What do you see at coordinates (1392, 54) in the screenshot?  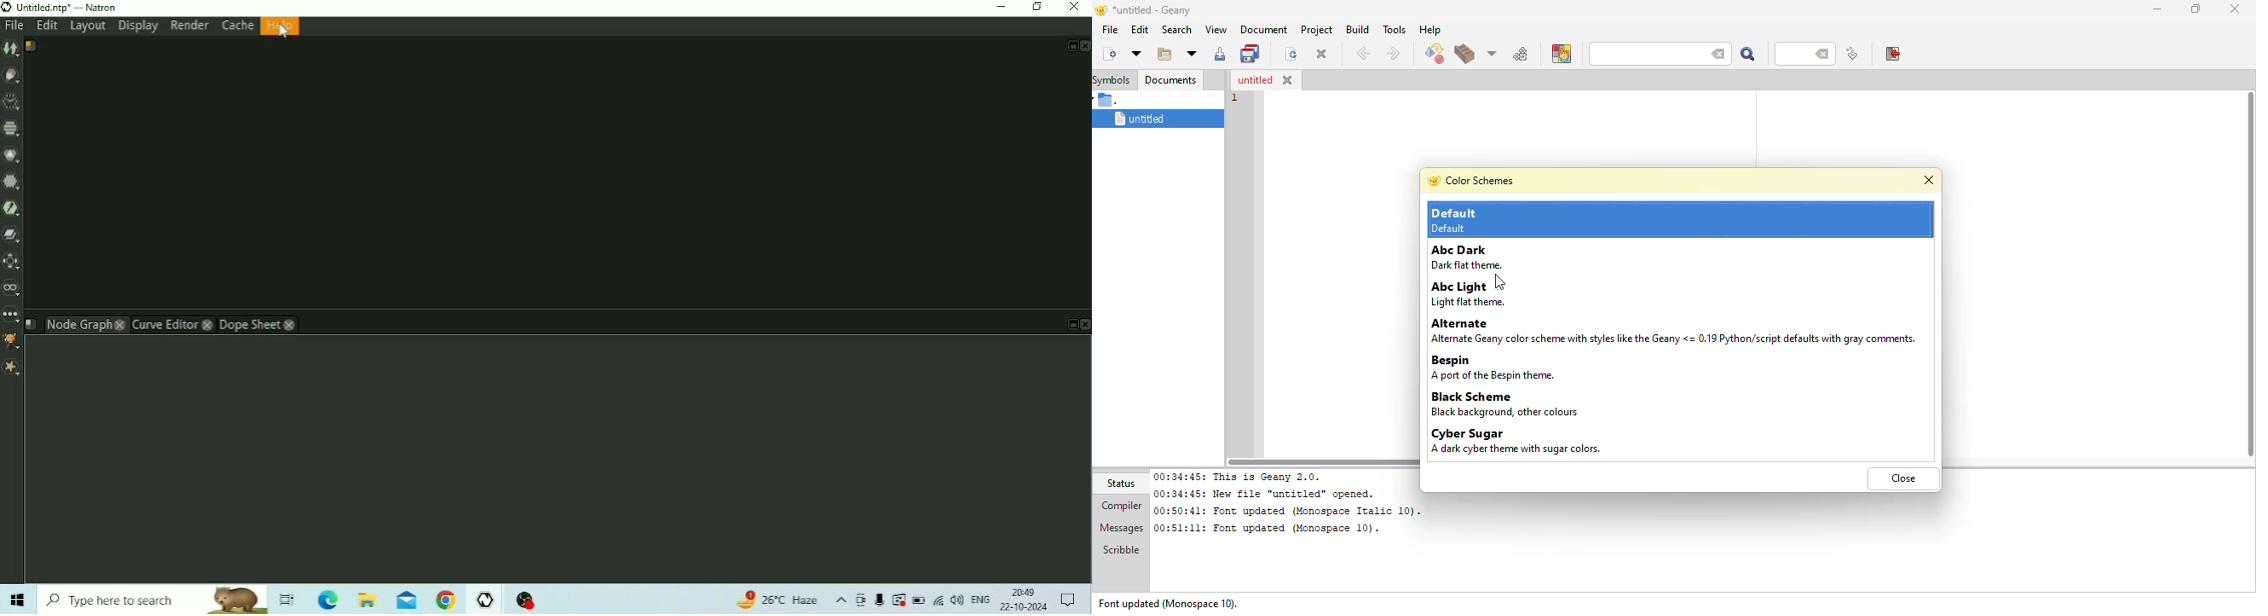 I see `next` at bounding box center [1392, 54].